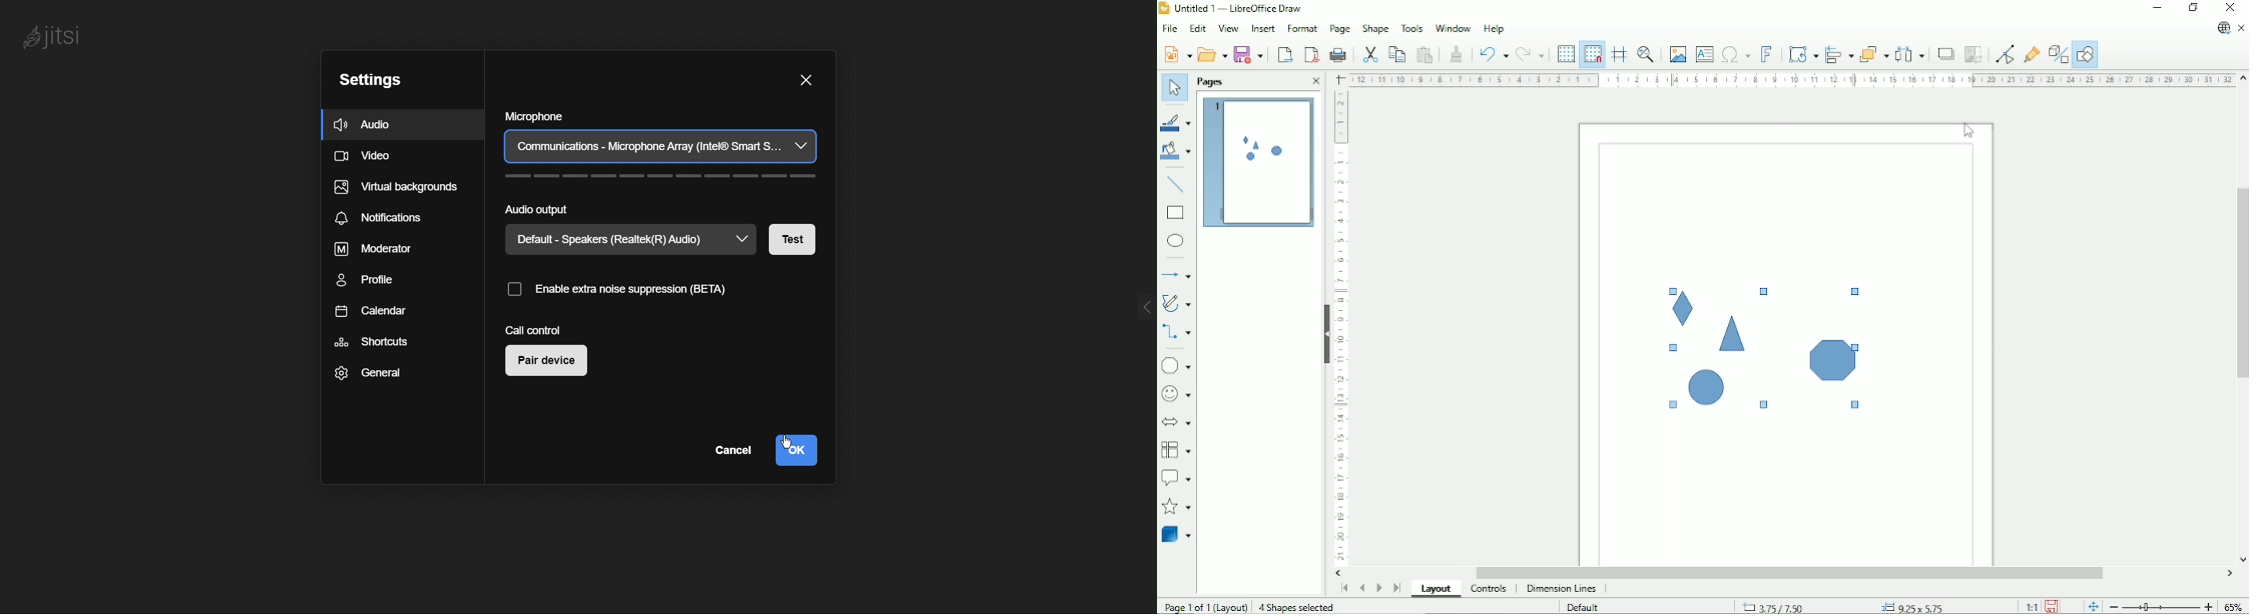 The width and height of the screenshot is (2268, 616). What do you see at coordinates (1178, 276) in the screenshot?
I see `Lines and arrows` at bounding box center [1178, 276].